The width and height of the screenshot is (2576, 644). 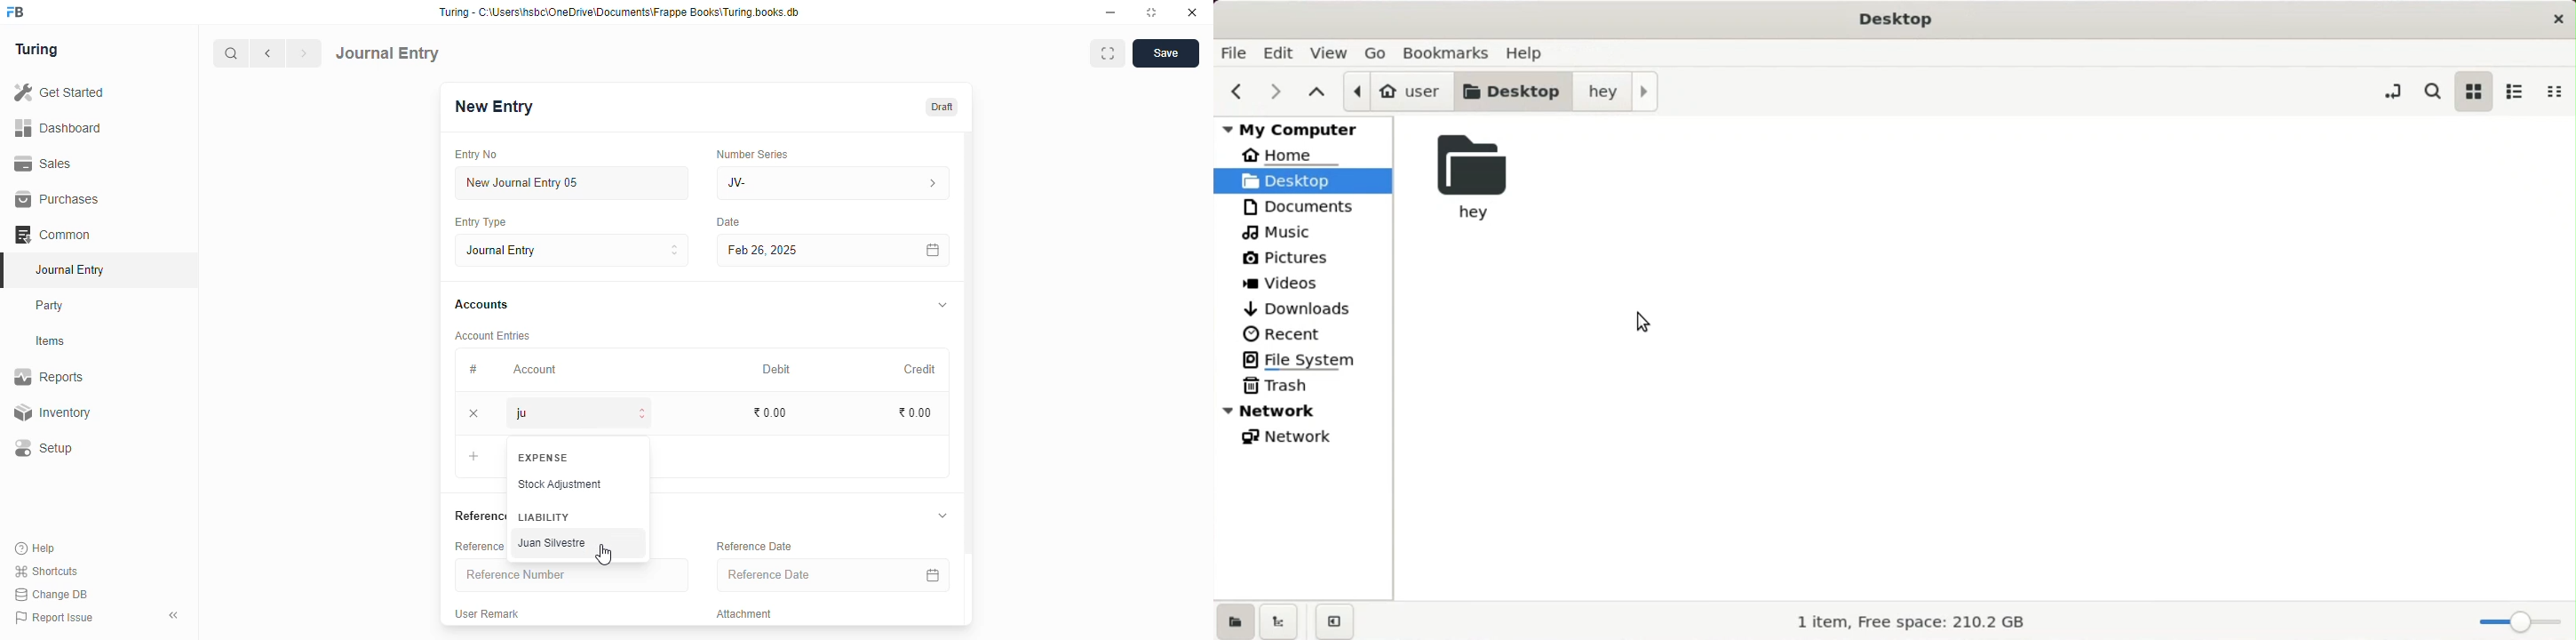 What do you see at coordinates (777, 369) in the screenshot?
I see `debit` at bounding box center [777, 369].